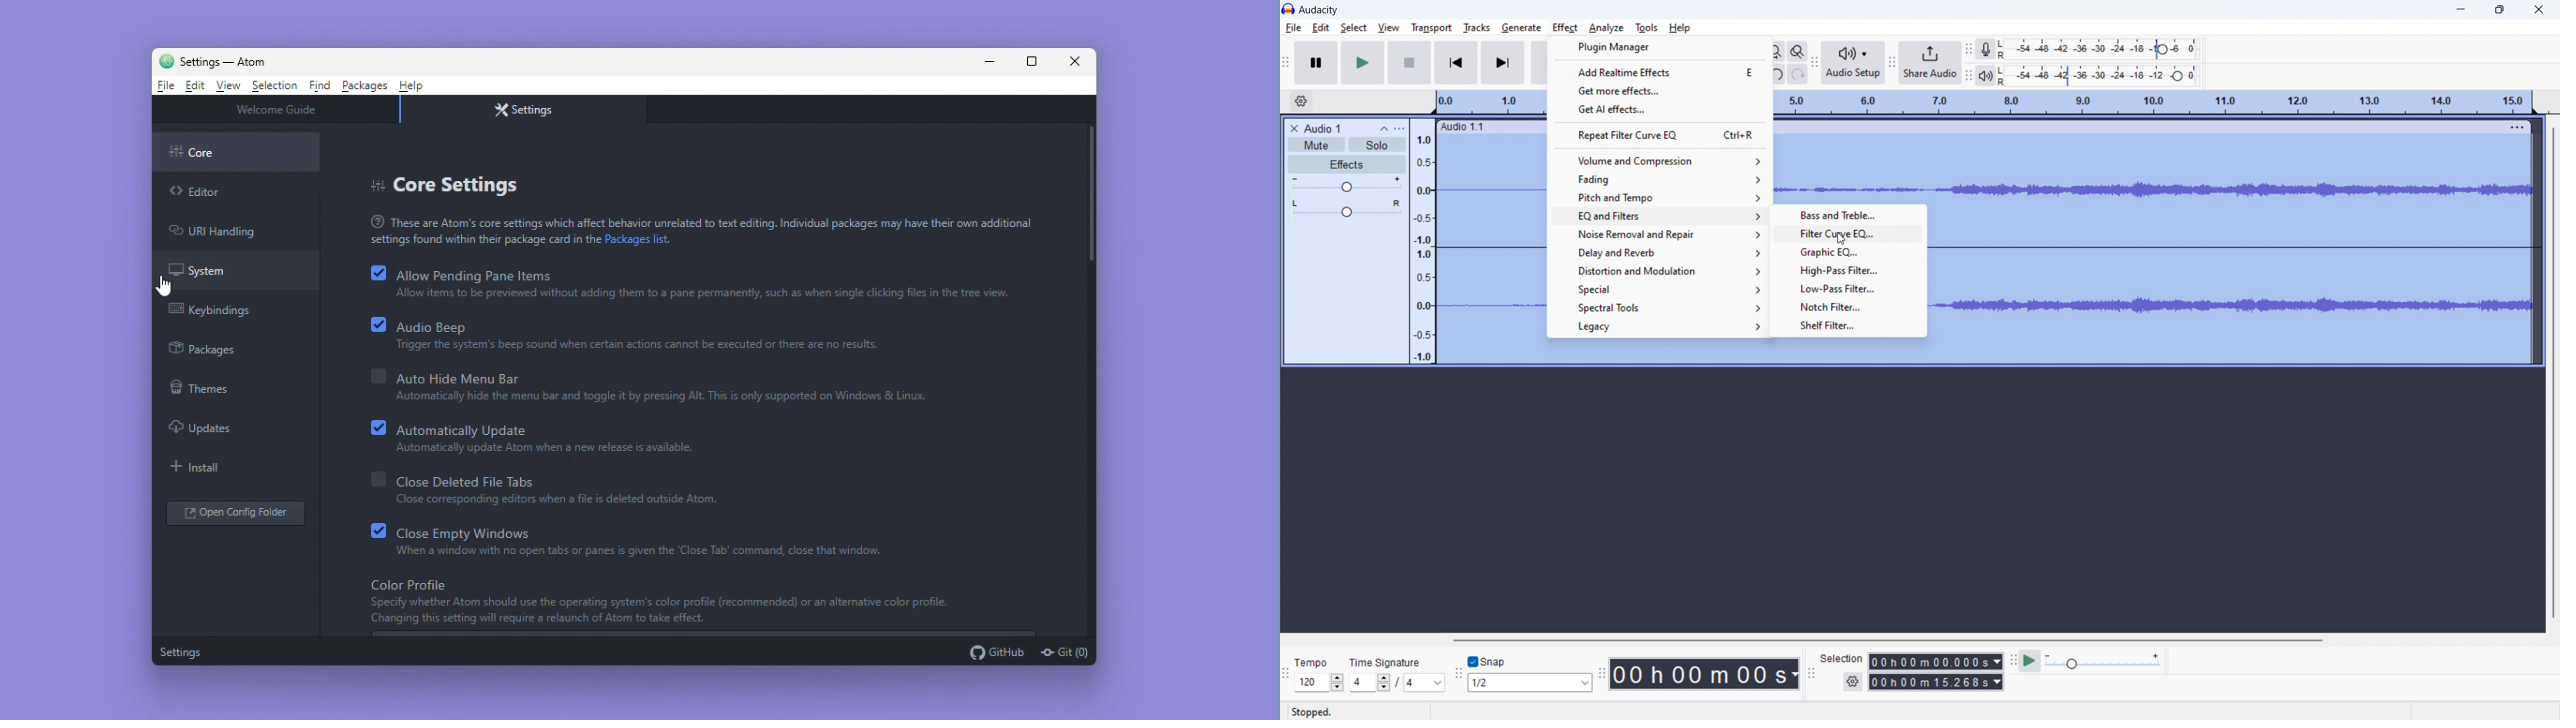 The height and width of the screenshot is (728, 2576). Describe the element at coordinates (1810, 673) in the screenshot. I see `selection toolbar` at that location.